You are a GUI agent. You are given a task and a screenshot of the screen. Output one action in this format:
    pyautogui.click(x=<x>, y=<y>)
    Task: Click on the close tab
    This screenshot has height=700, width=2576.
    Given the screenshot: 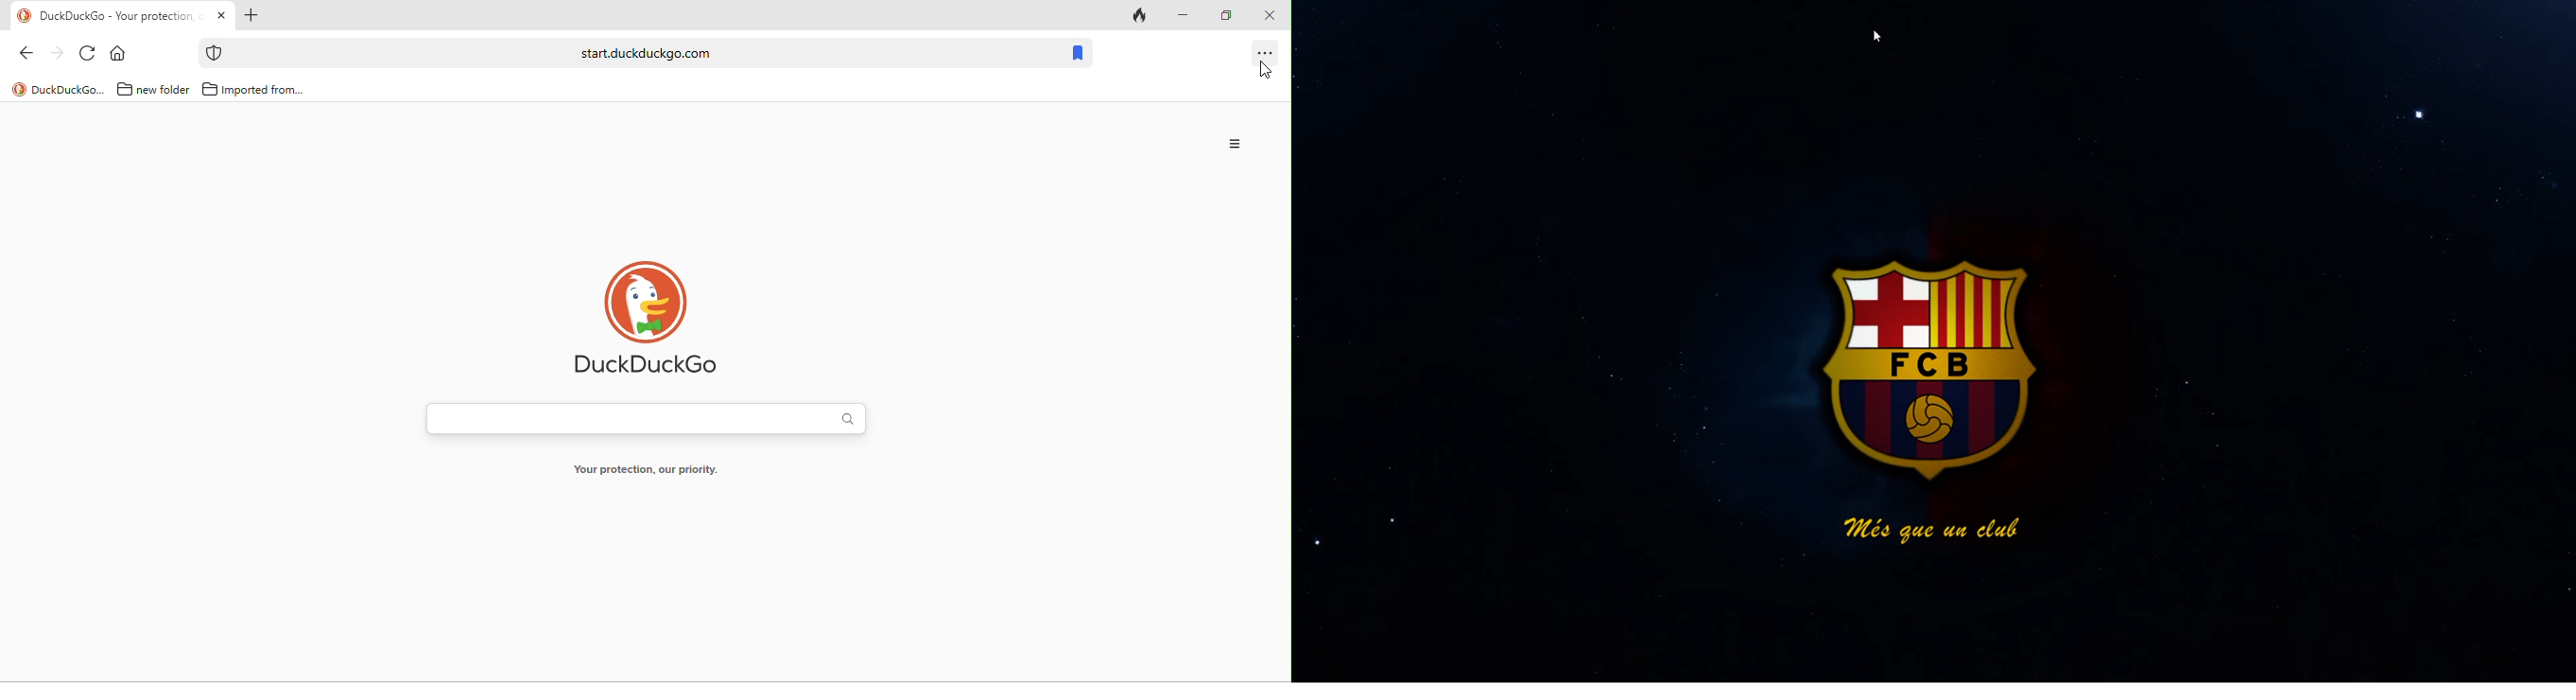 What is the action you would take?
    pyautogui.click(x=222, y=15)
    